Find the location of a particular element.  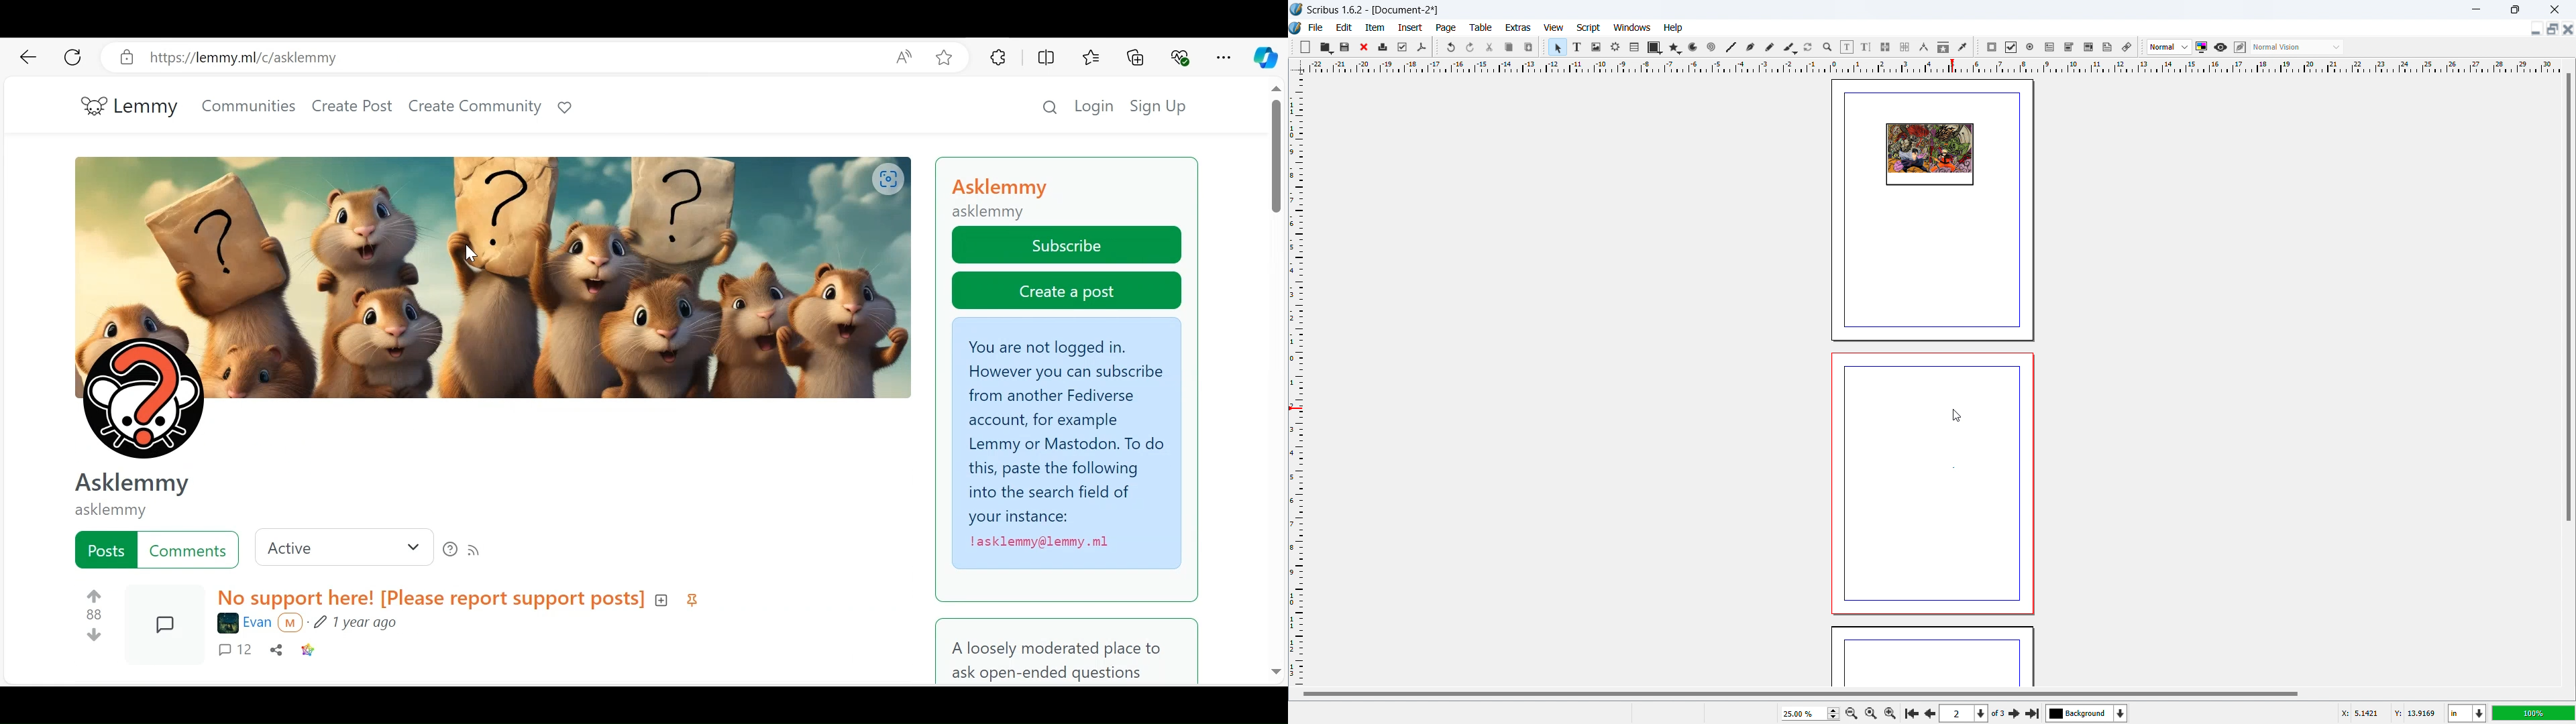

link text frames is located at coordinates (1886, 48).